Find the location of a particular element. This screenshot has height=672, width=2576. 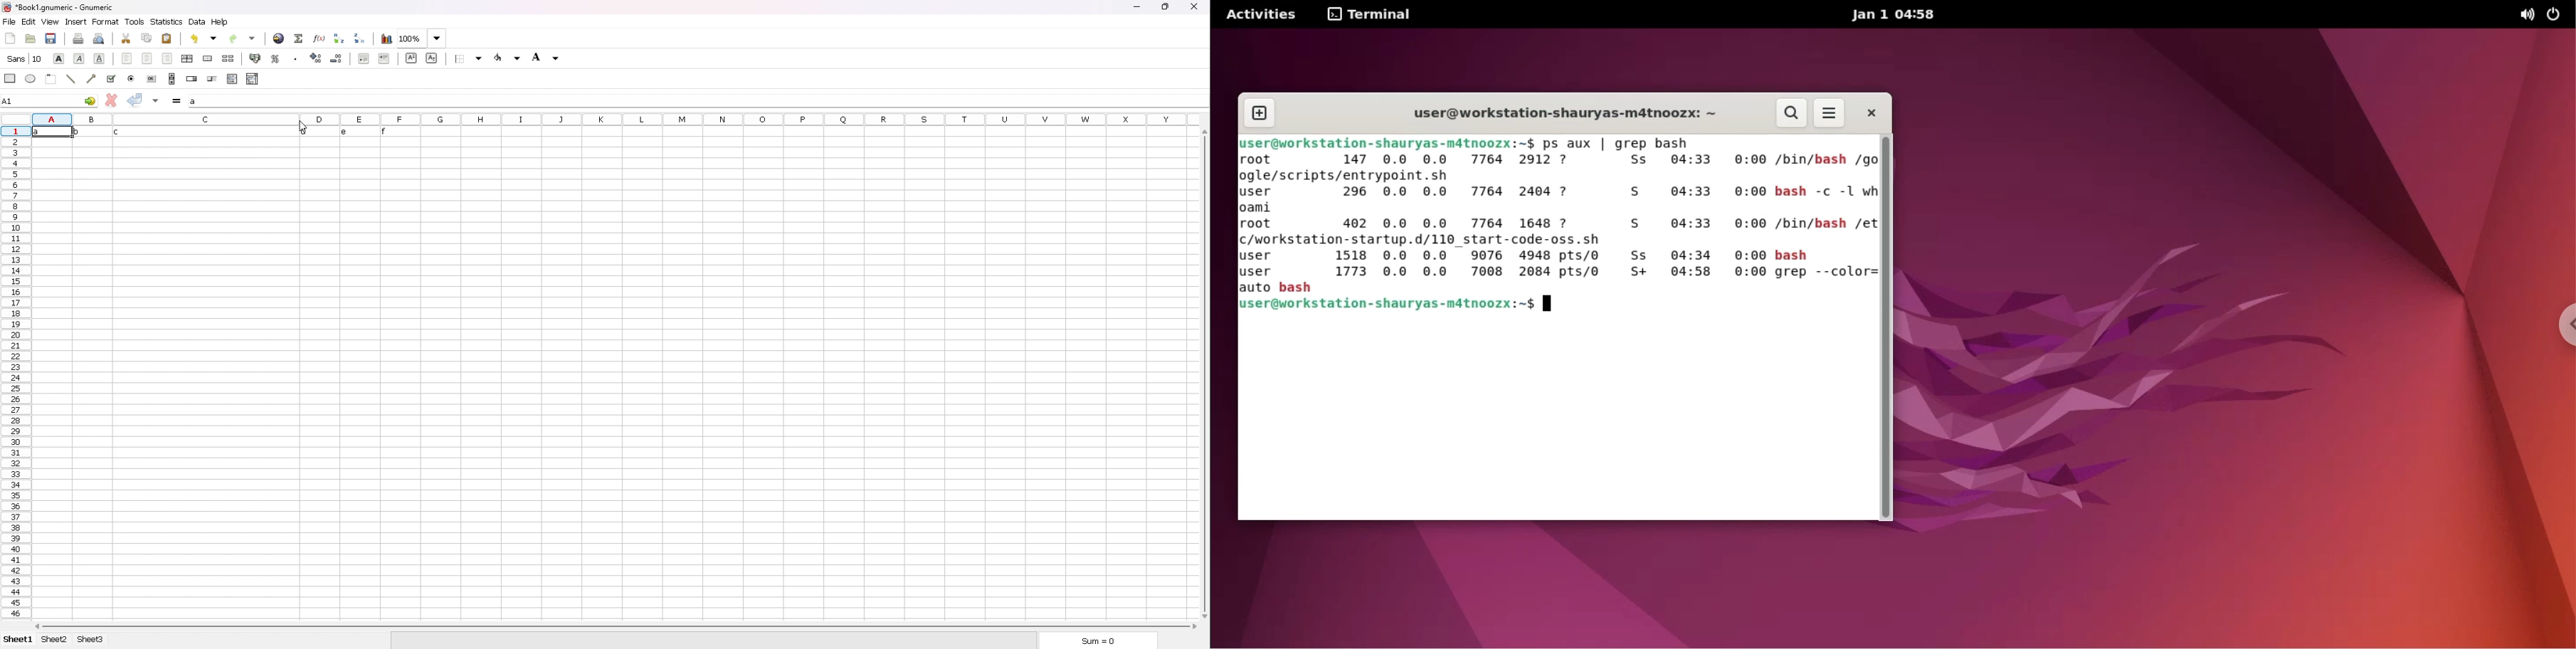

columnS is located at coordinates (615, 117).